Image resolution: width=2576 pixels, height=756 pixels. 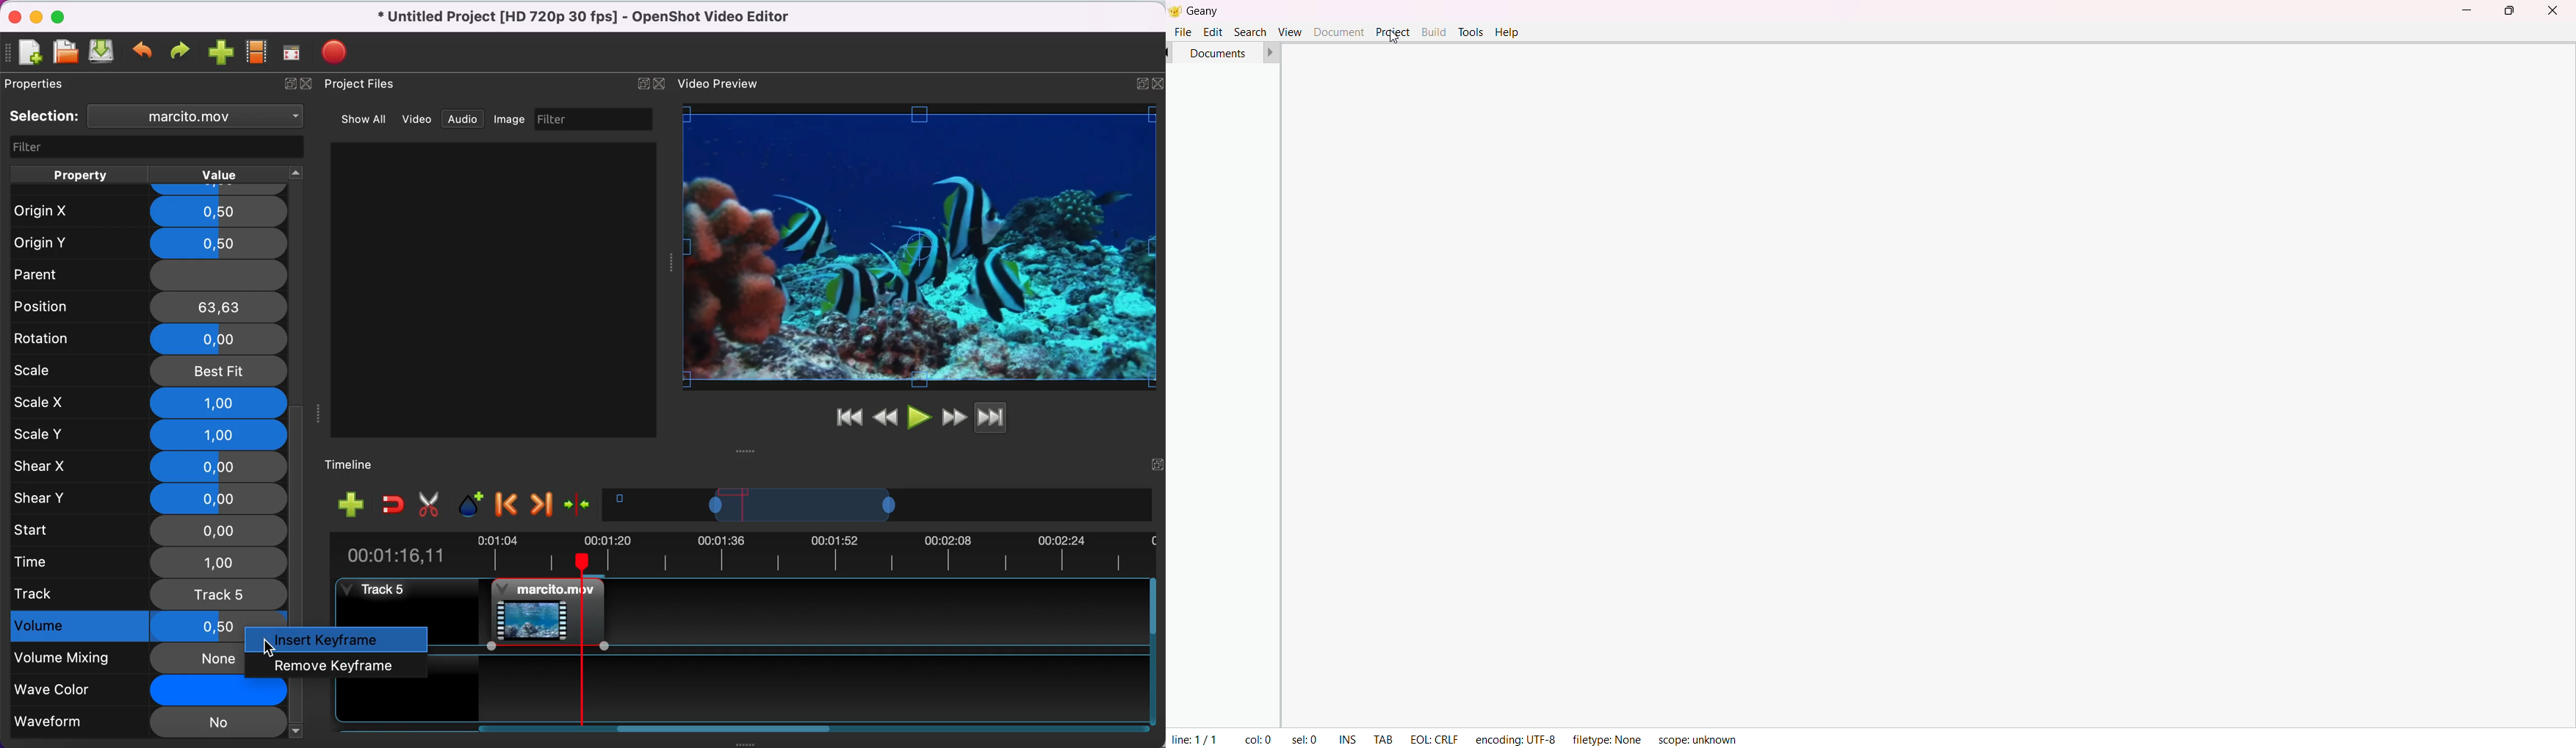 What do you see at coordinates (148, 723) in the screenshot?
I see `waveform no` at bounding box center [148, 723].